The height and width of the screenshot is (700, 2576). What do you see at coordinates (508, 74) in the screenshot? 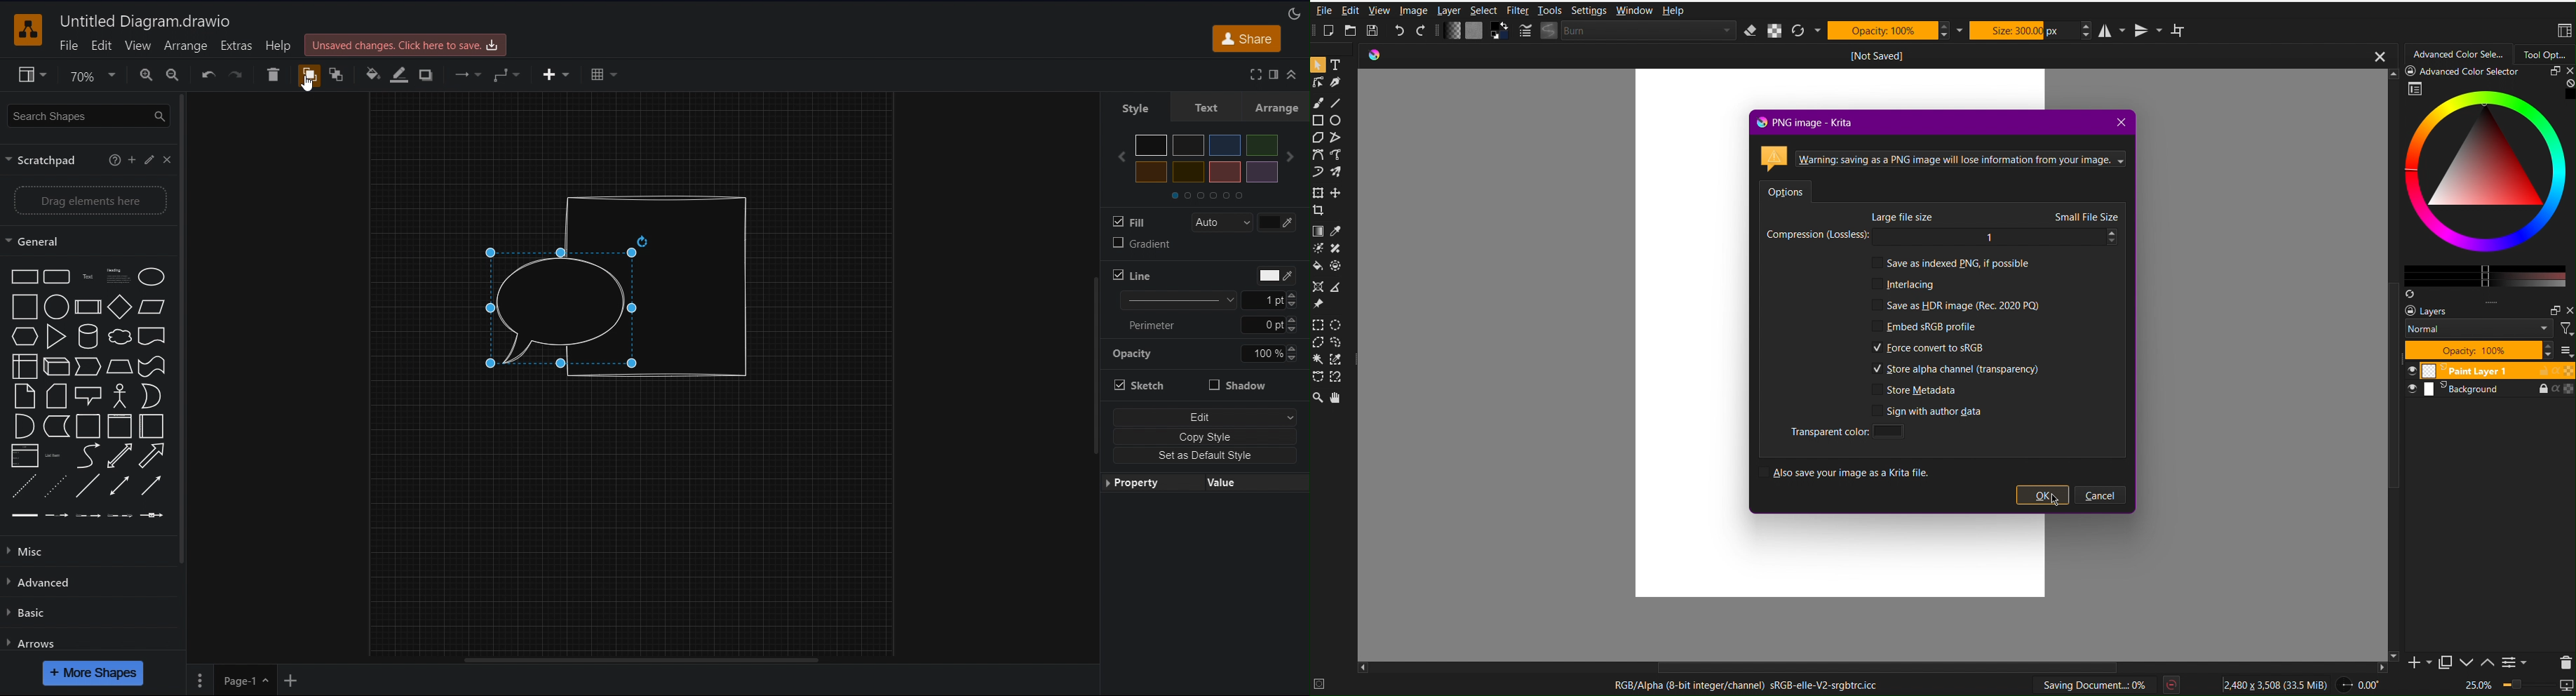
I see `Waypoint` at bounding box center [508, 74].